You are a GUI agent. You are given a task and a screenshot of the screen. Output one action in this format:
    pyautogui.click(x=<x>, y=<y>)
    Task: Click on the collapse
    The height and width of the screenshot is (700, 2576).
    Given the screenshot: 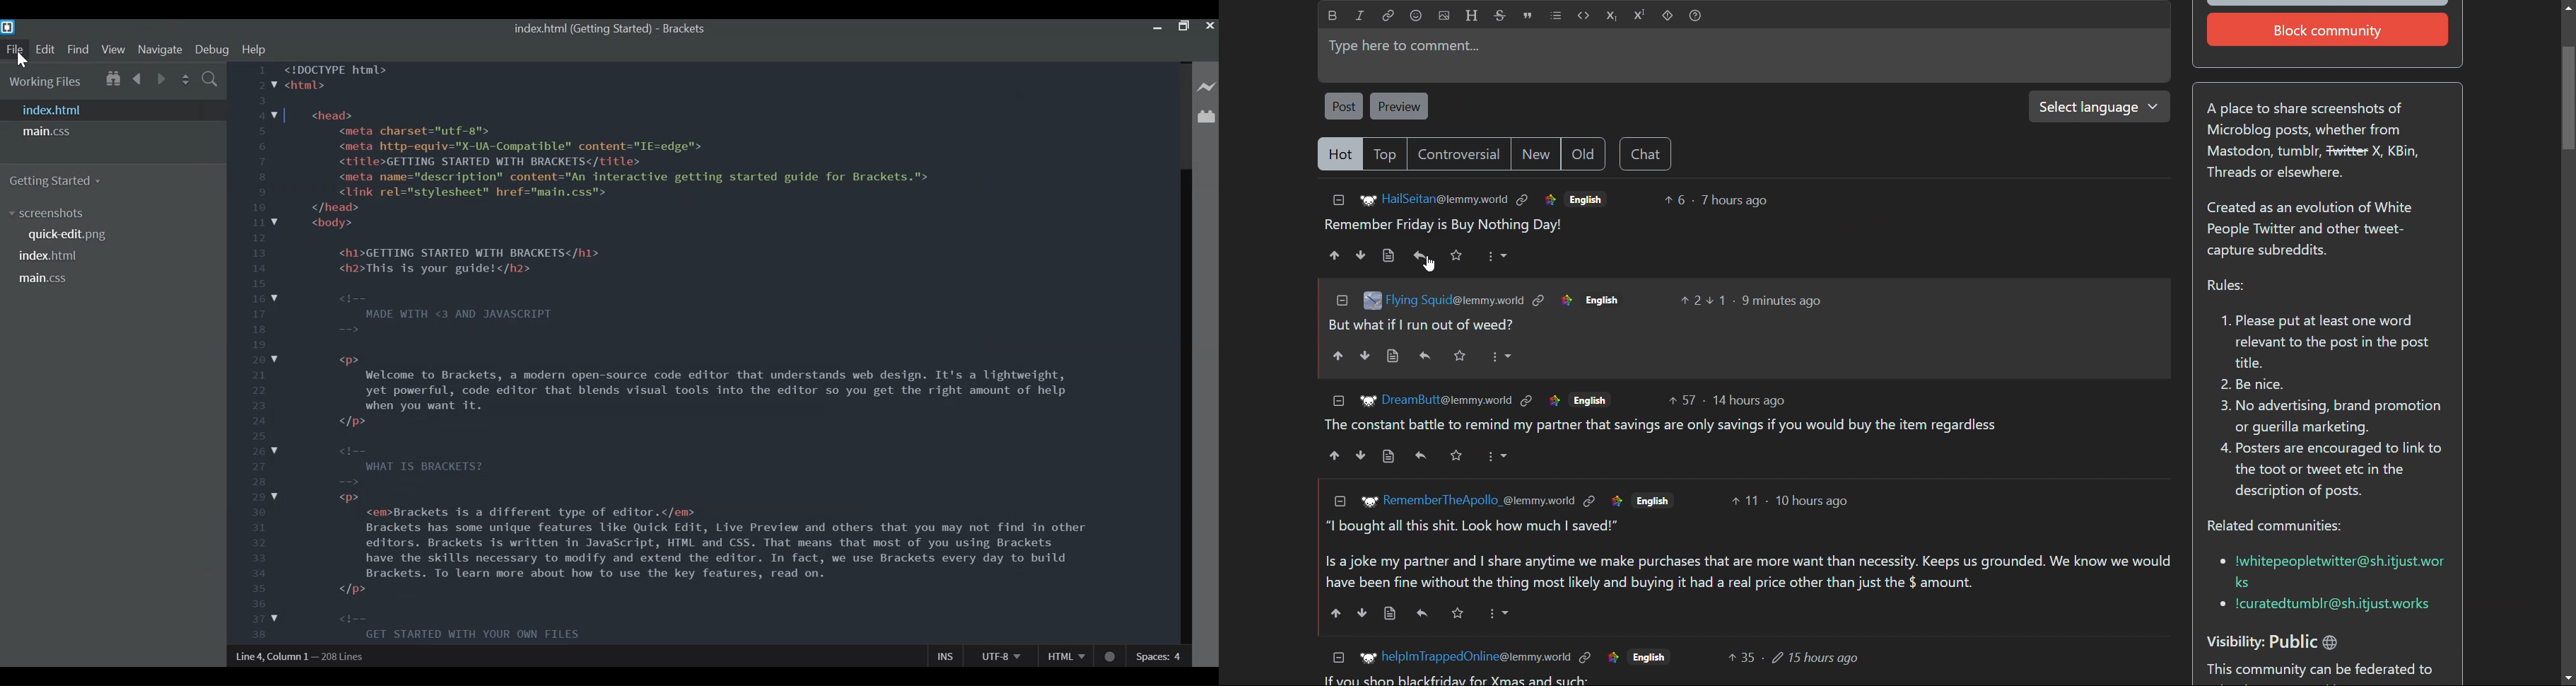 What is the action you would take?
    pyautogui.click(x=1338, y=200)
    